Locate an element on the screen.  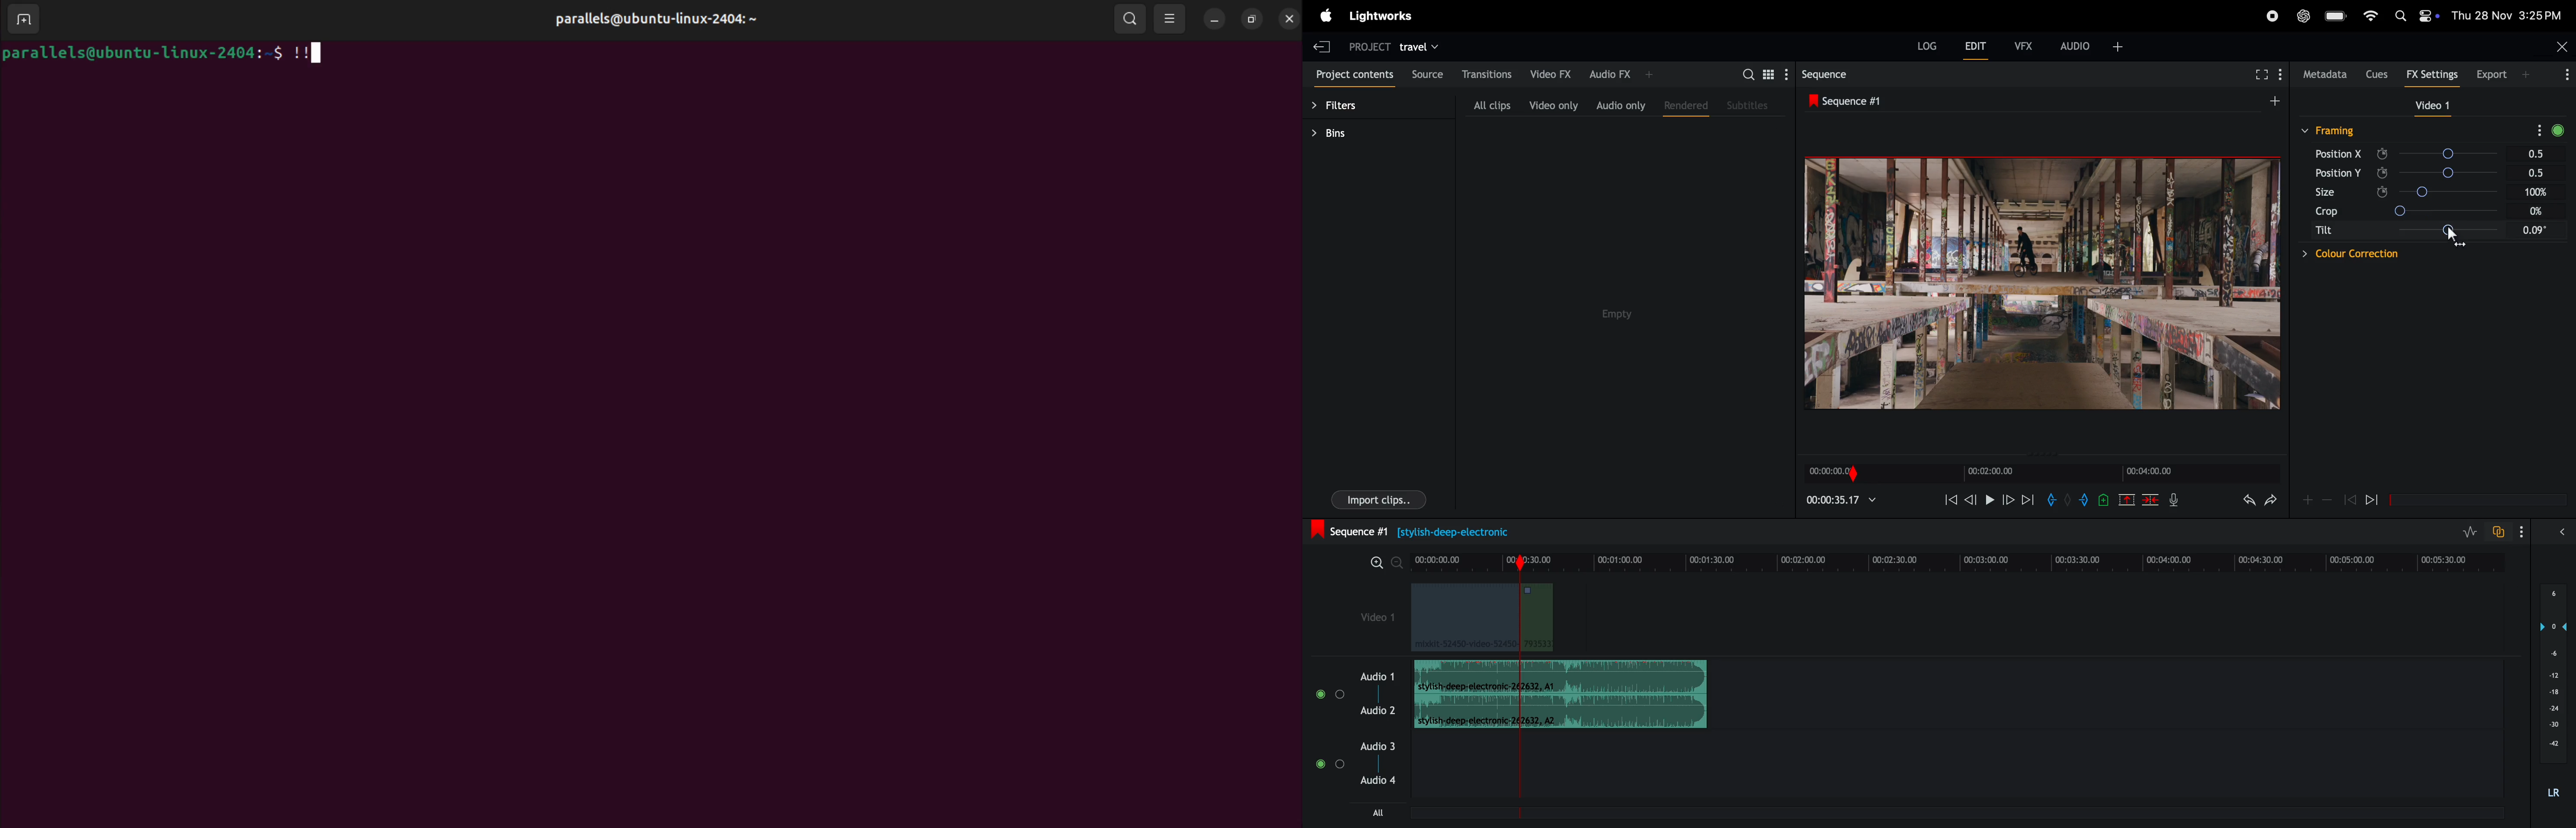
empty is located at coordinates (1615, 312).